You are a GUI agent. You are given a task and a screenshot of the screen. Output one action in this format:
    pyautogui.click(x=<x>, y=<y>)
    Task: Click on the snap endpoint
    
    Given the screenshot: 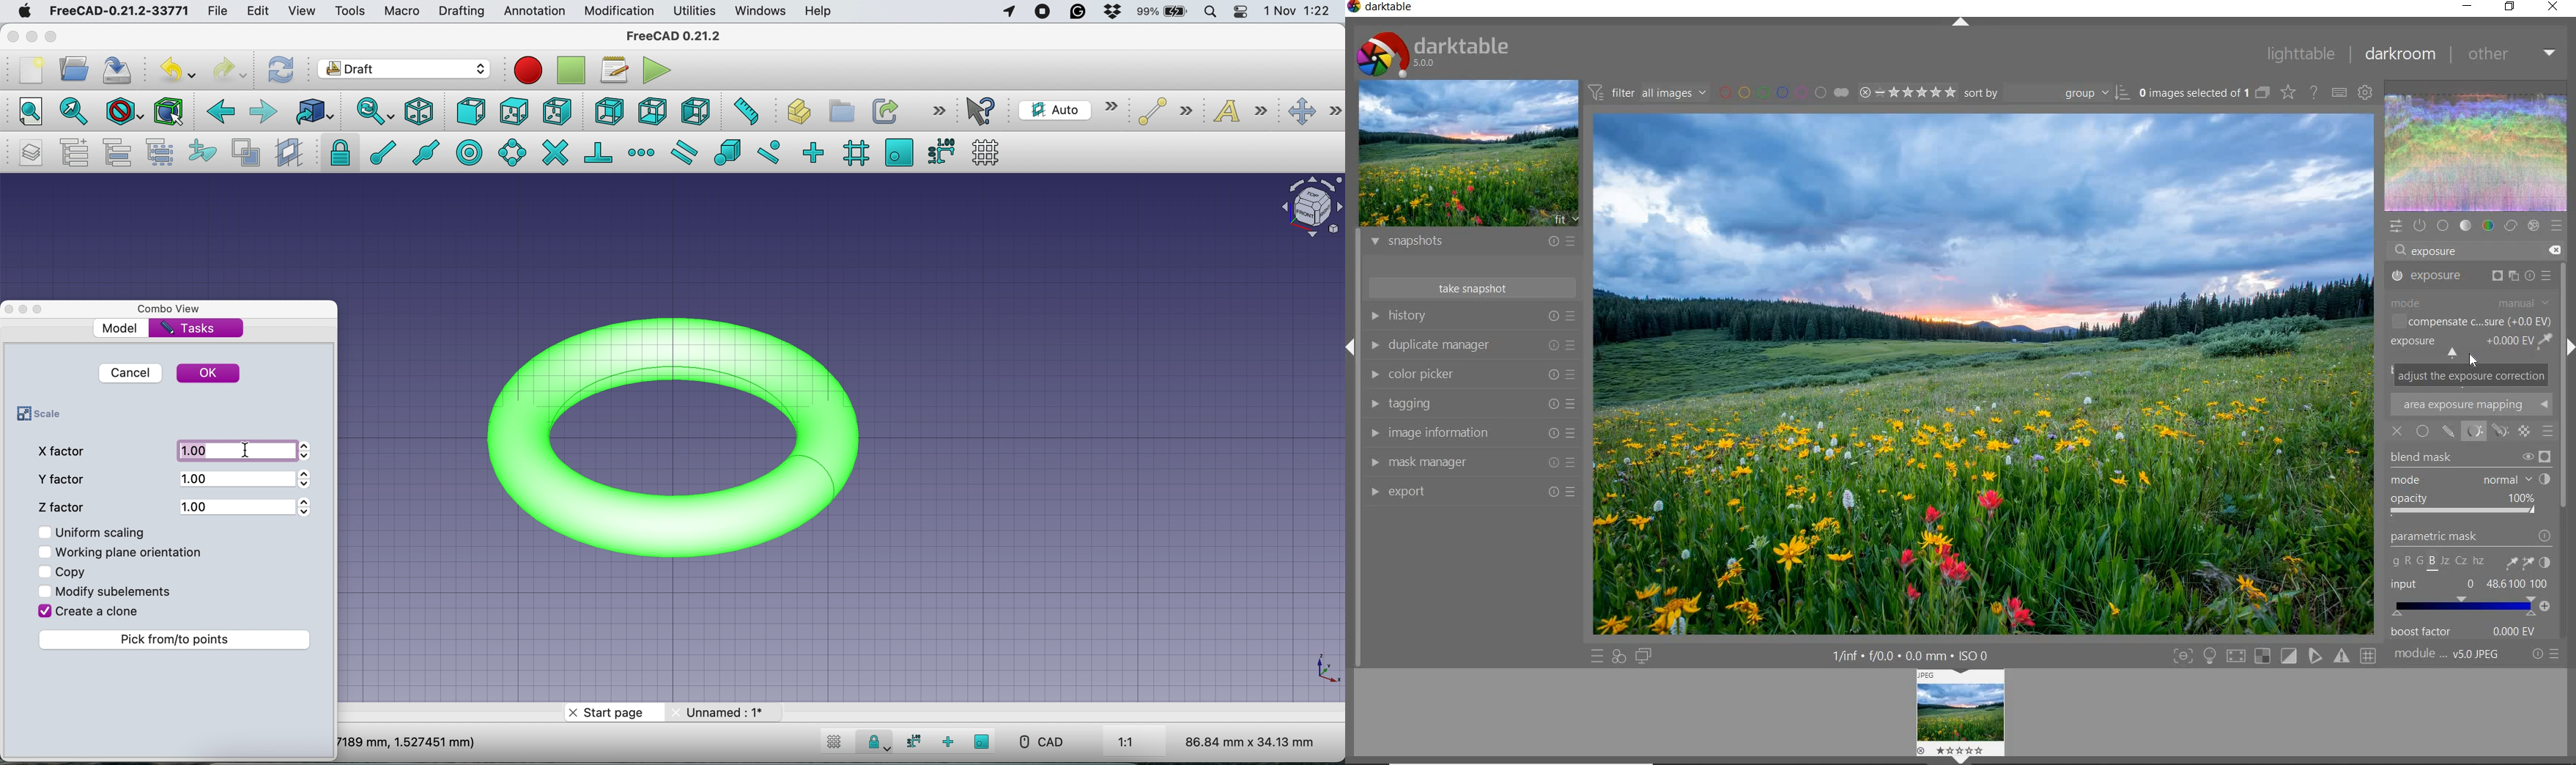 What is the action you would take?
    pyautogui.click(x=381, y=152)
    